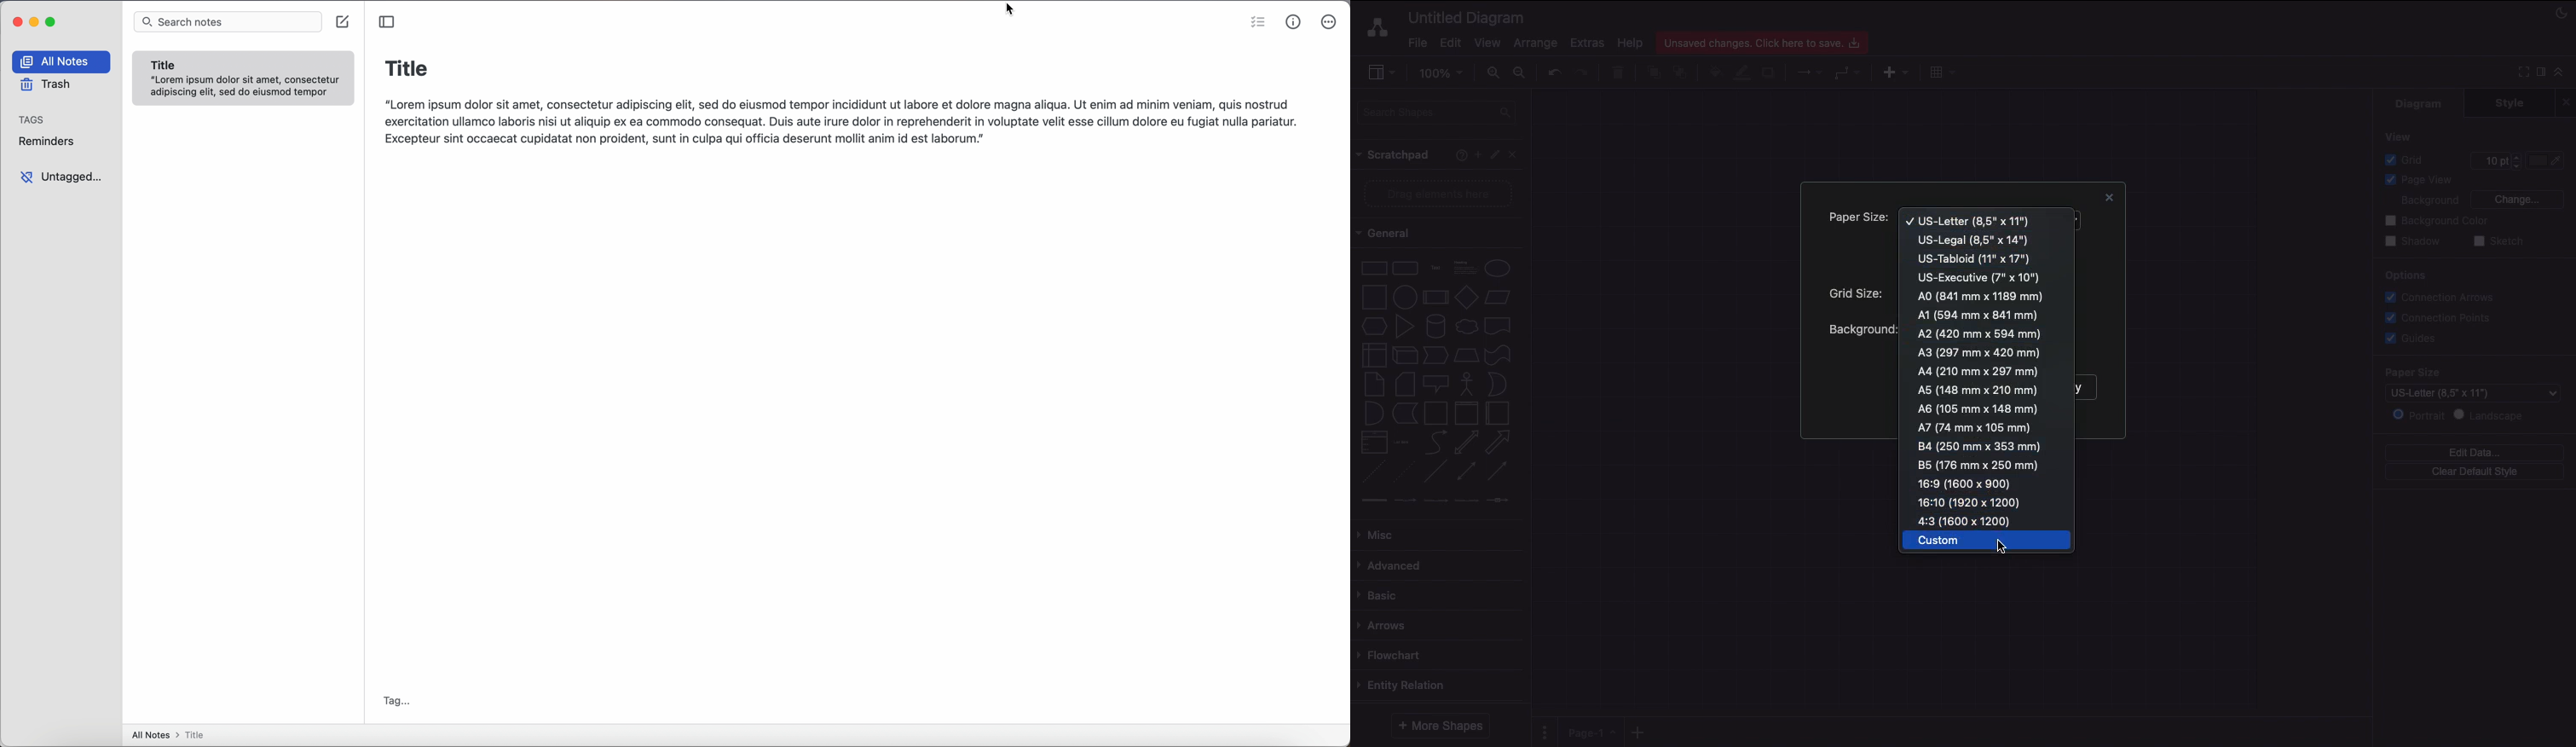 Image resolution: width=2576 pixels, height=756 pixels. Describe the element at coordinates (1973, 239) in the screenshot. I see `US legal ` at that location.